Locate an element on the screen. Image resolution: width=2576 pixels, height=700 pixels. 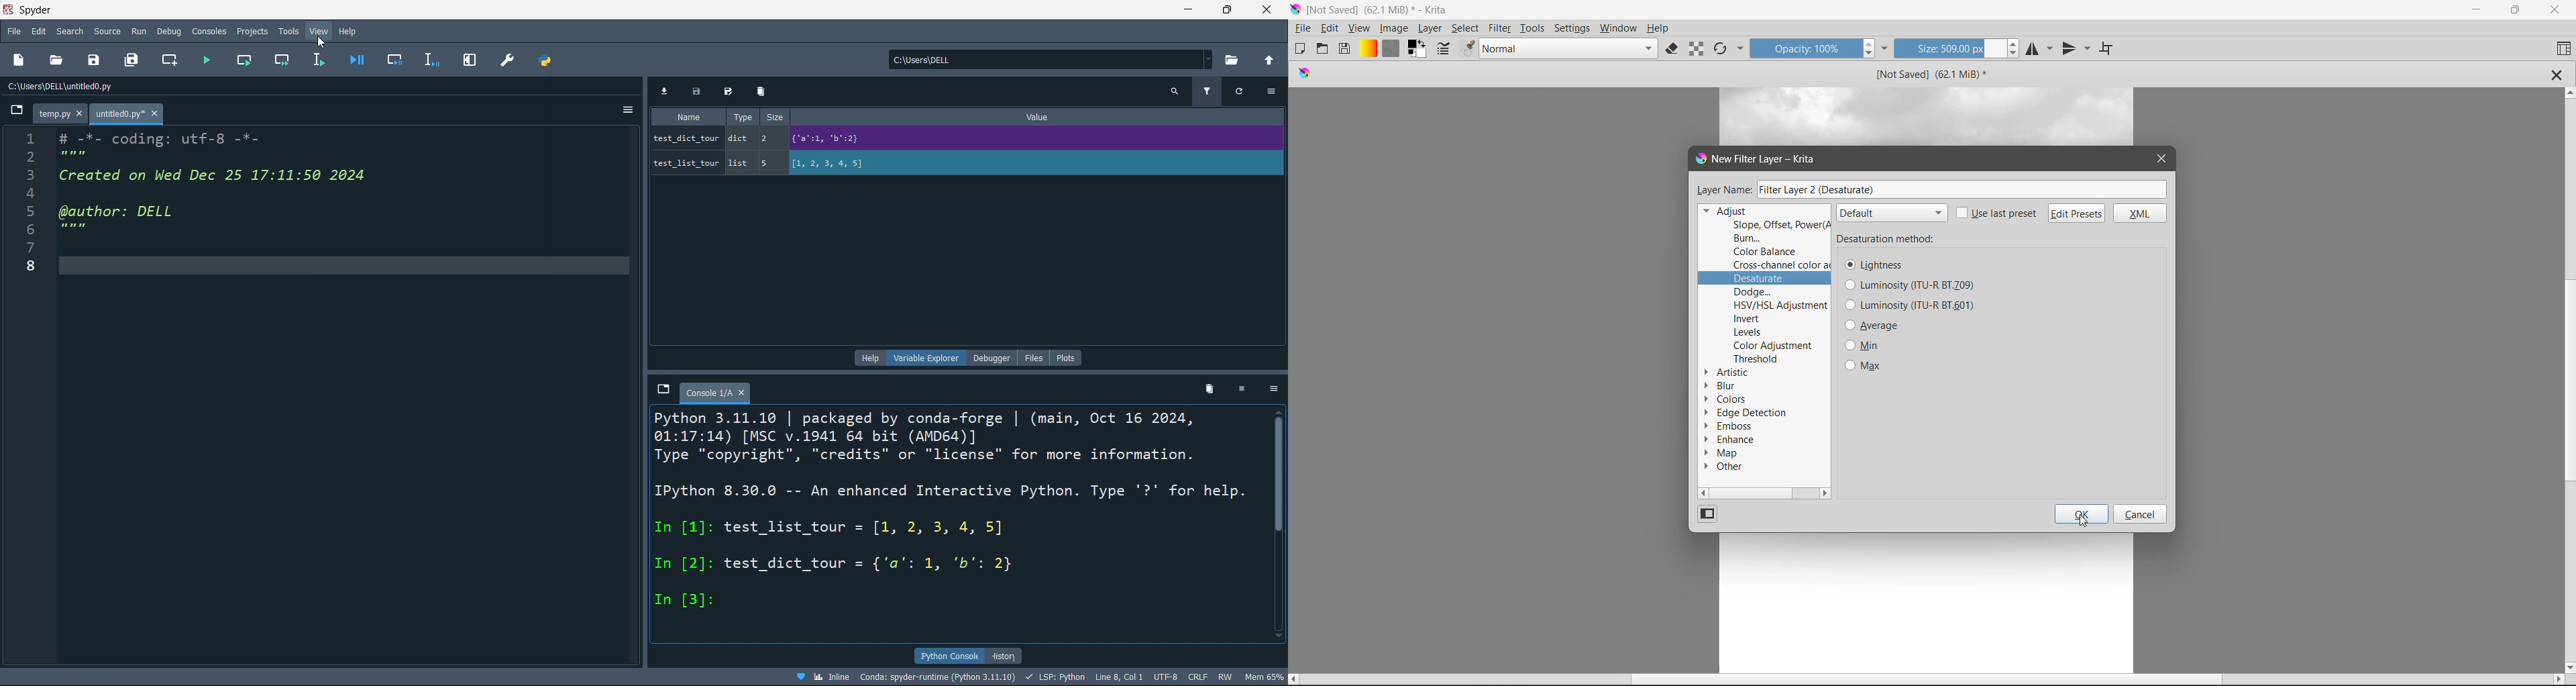
Line numbers is located at coordinates (29, 208).